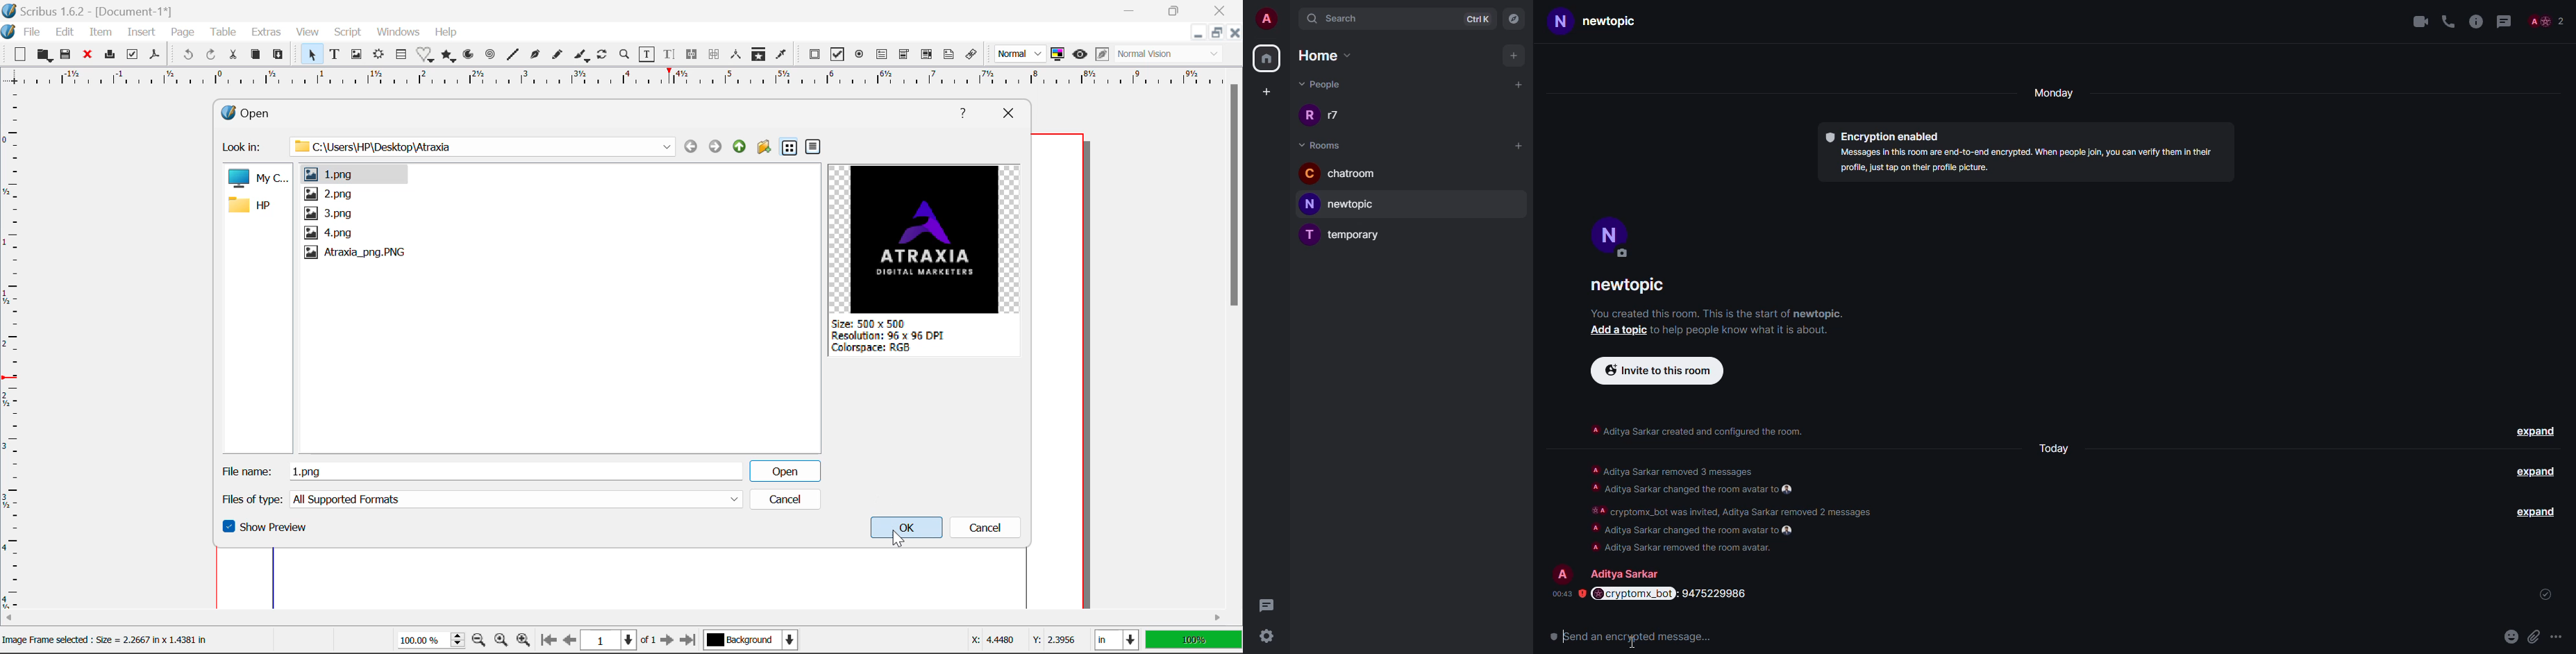  What do you see at coordinates (1344, 18) in the screenshot?
I see `search` at bounding box center [1344, 18].